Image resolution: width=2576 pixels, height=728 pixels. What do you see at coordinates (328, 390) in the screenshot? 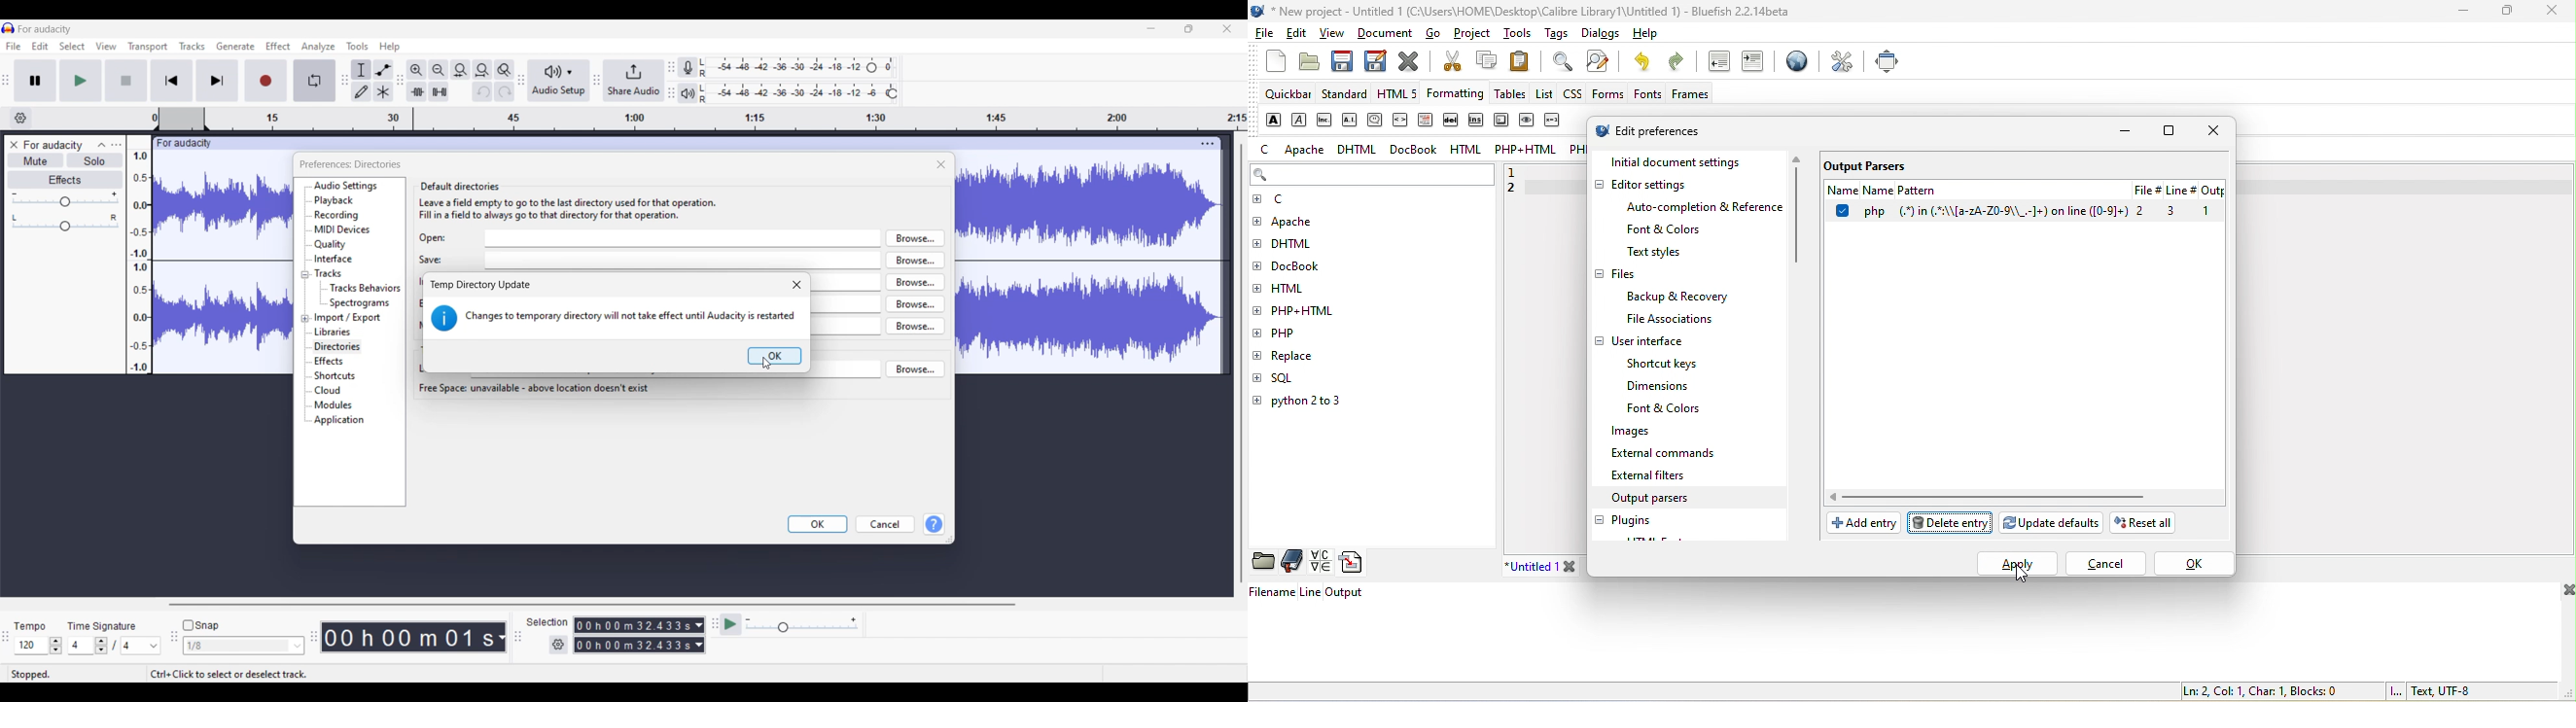
I see `Cloud` at bounding box center [328, 390].